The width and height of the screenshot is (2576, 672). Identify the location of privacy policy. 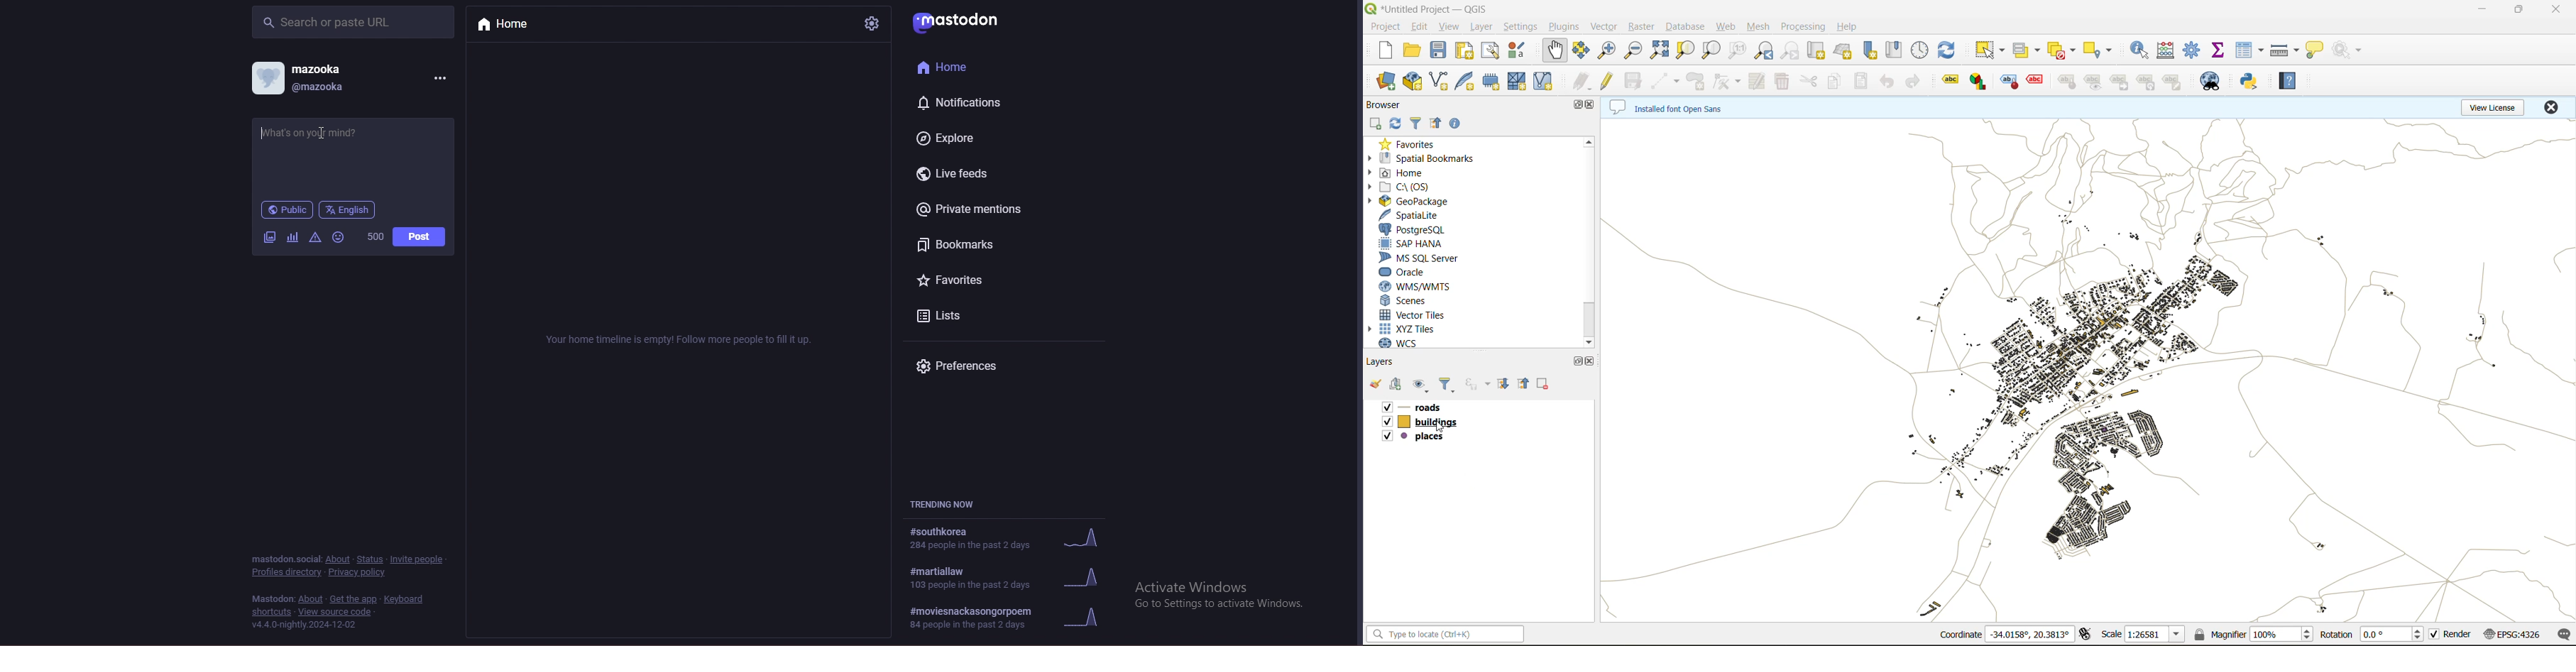
(359, 571).